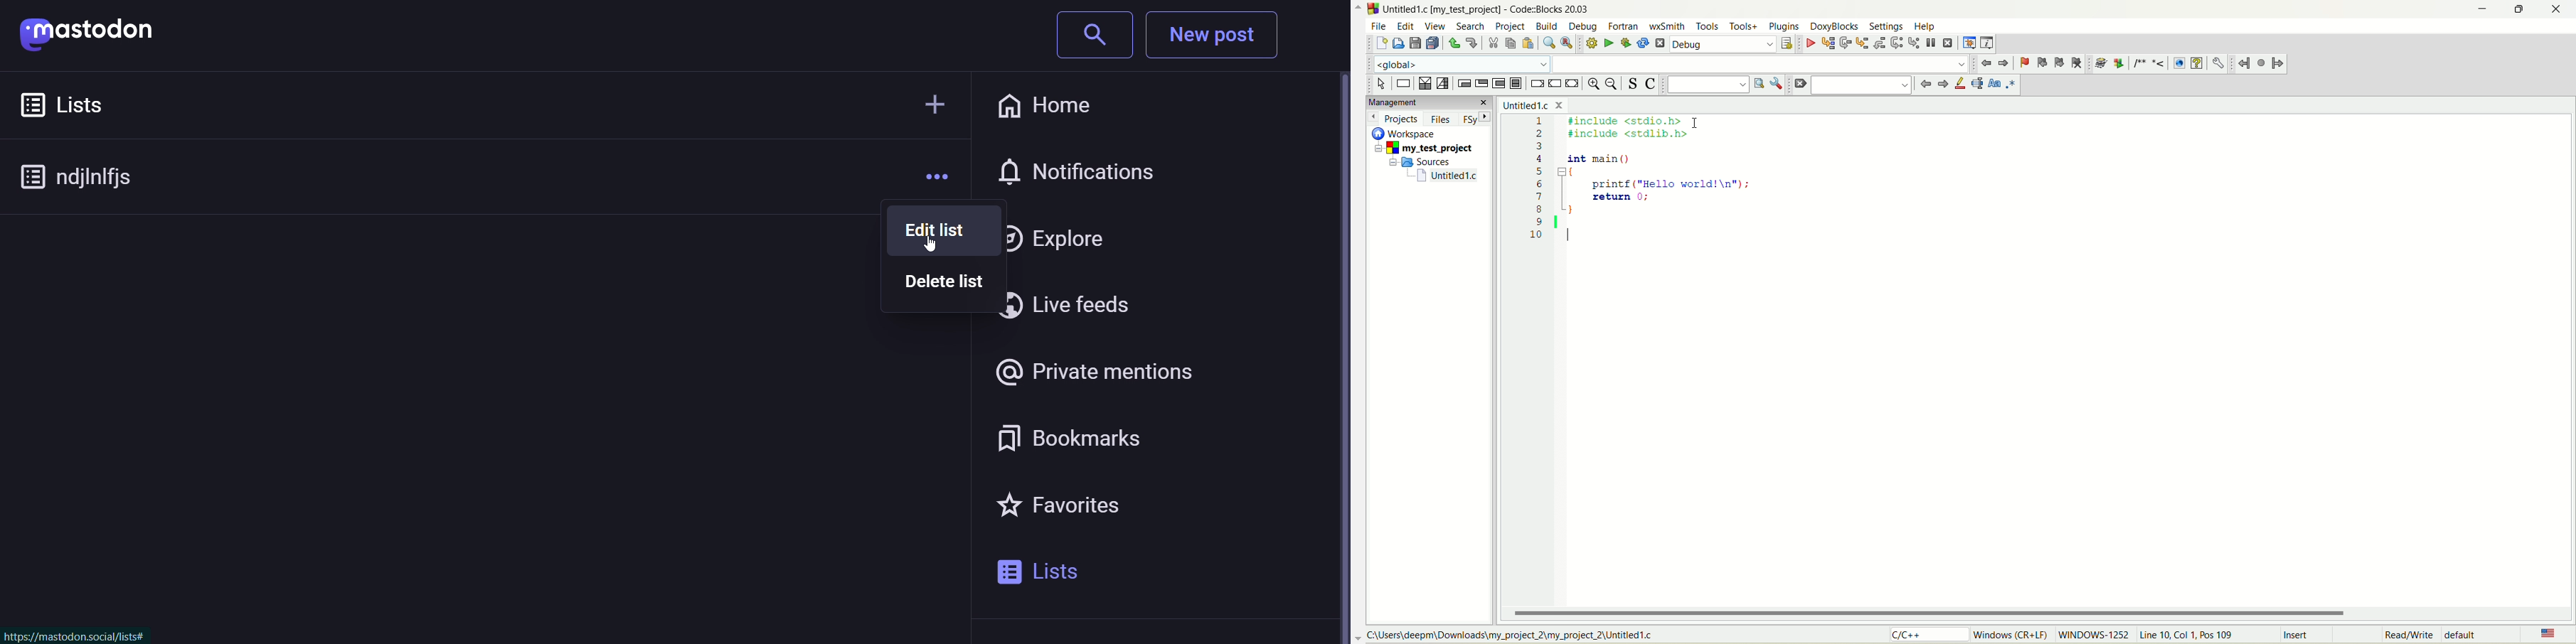  Describe the element at coordinates (1398, 43) in the screenshot. I see `open` at that location.